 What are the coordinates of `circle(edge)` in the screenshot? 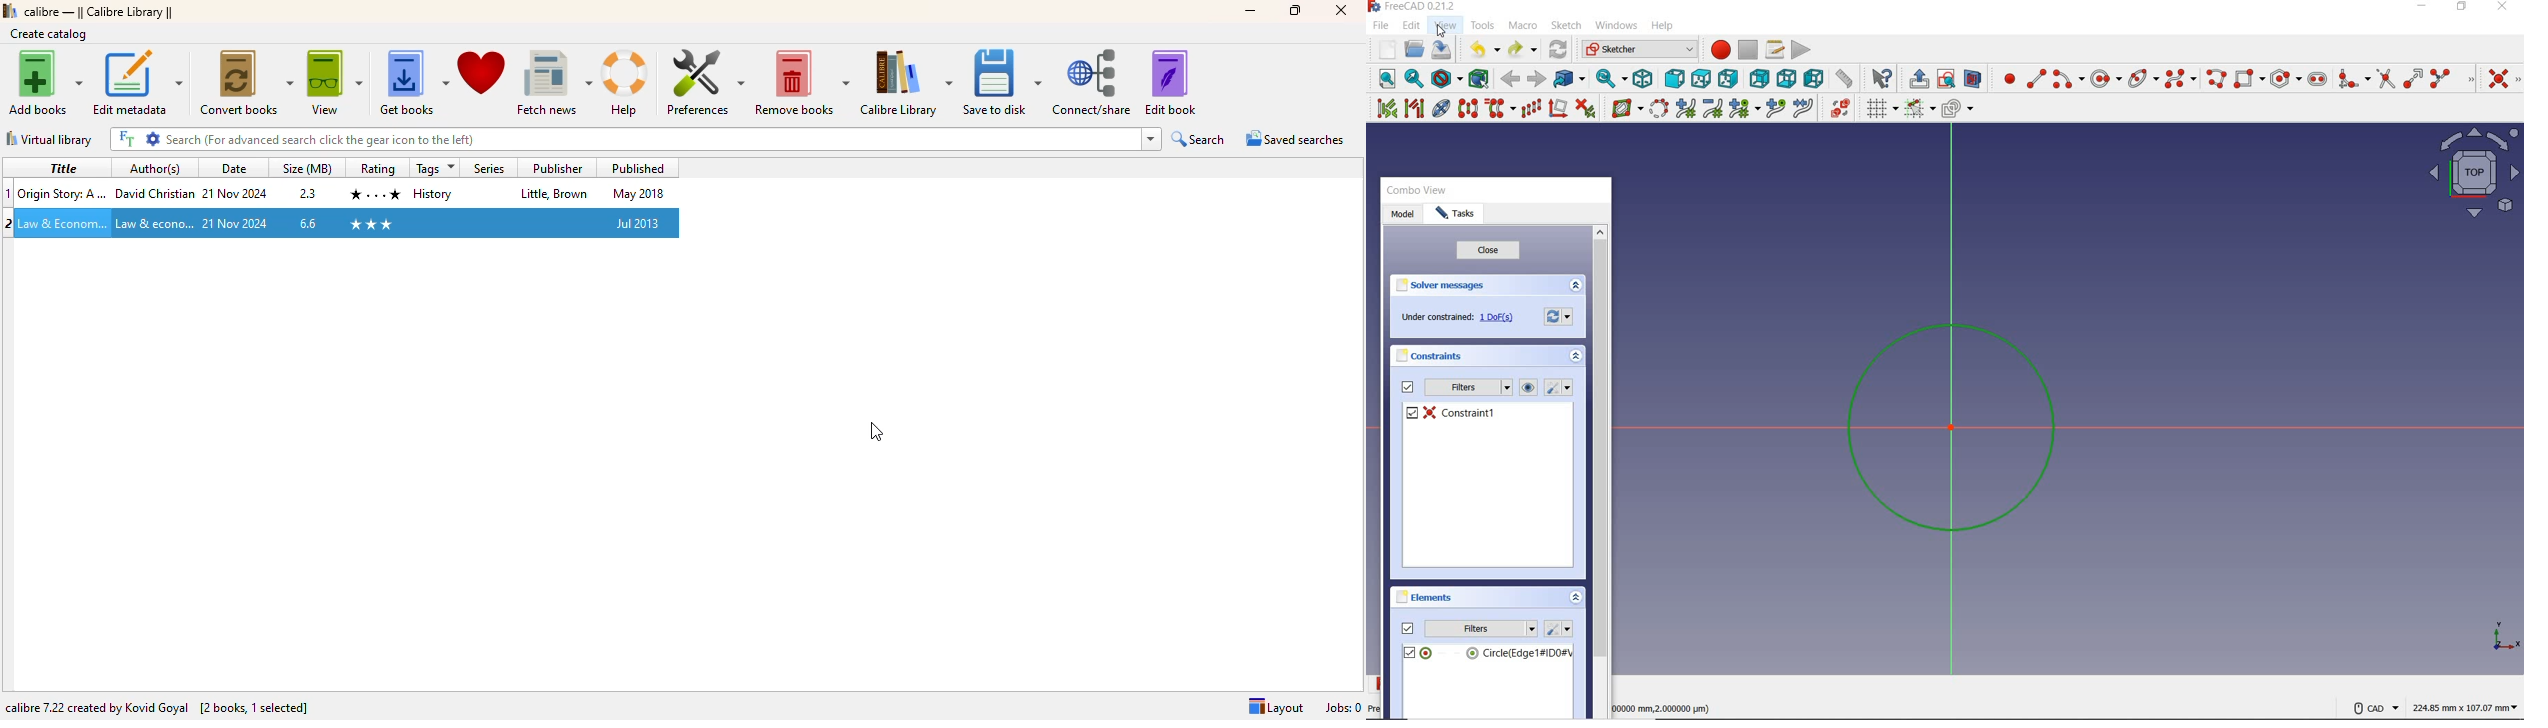 It's located at (1487, 652).